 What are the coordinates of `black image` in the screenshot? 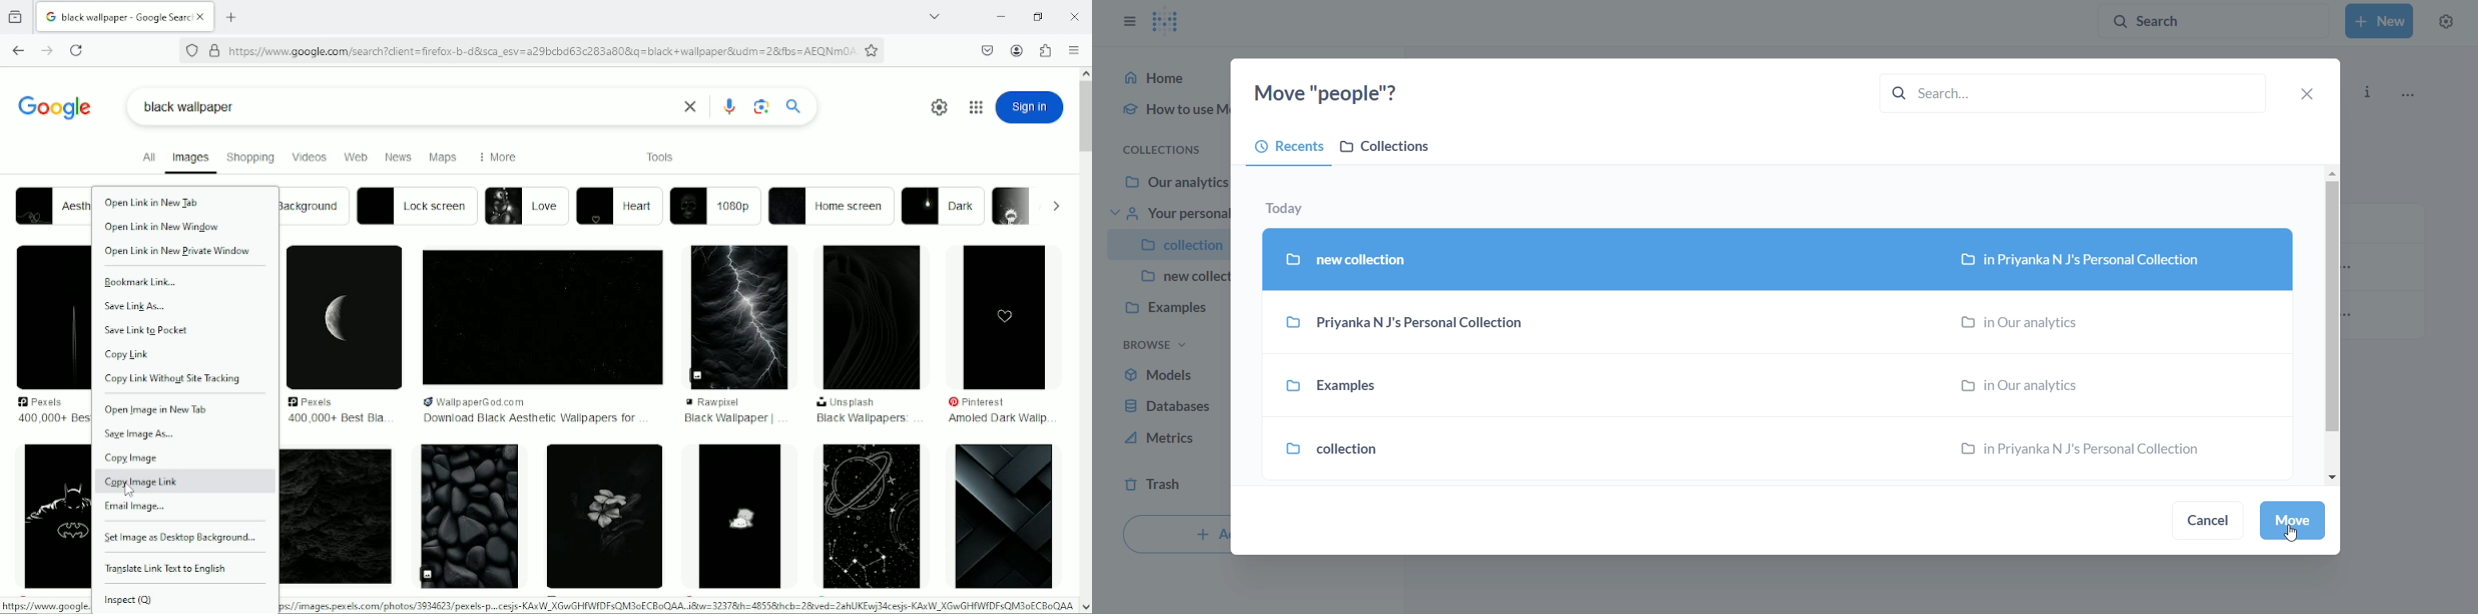 It's located at (1006, 315).